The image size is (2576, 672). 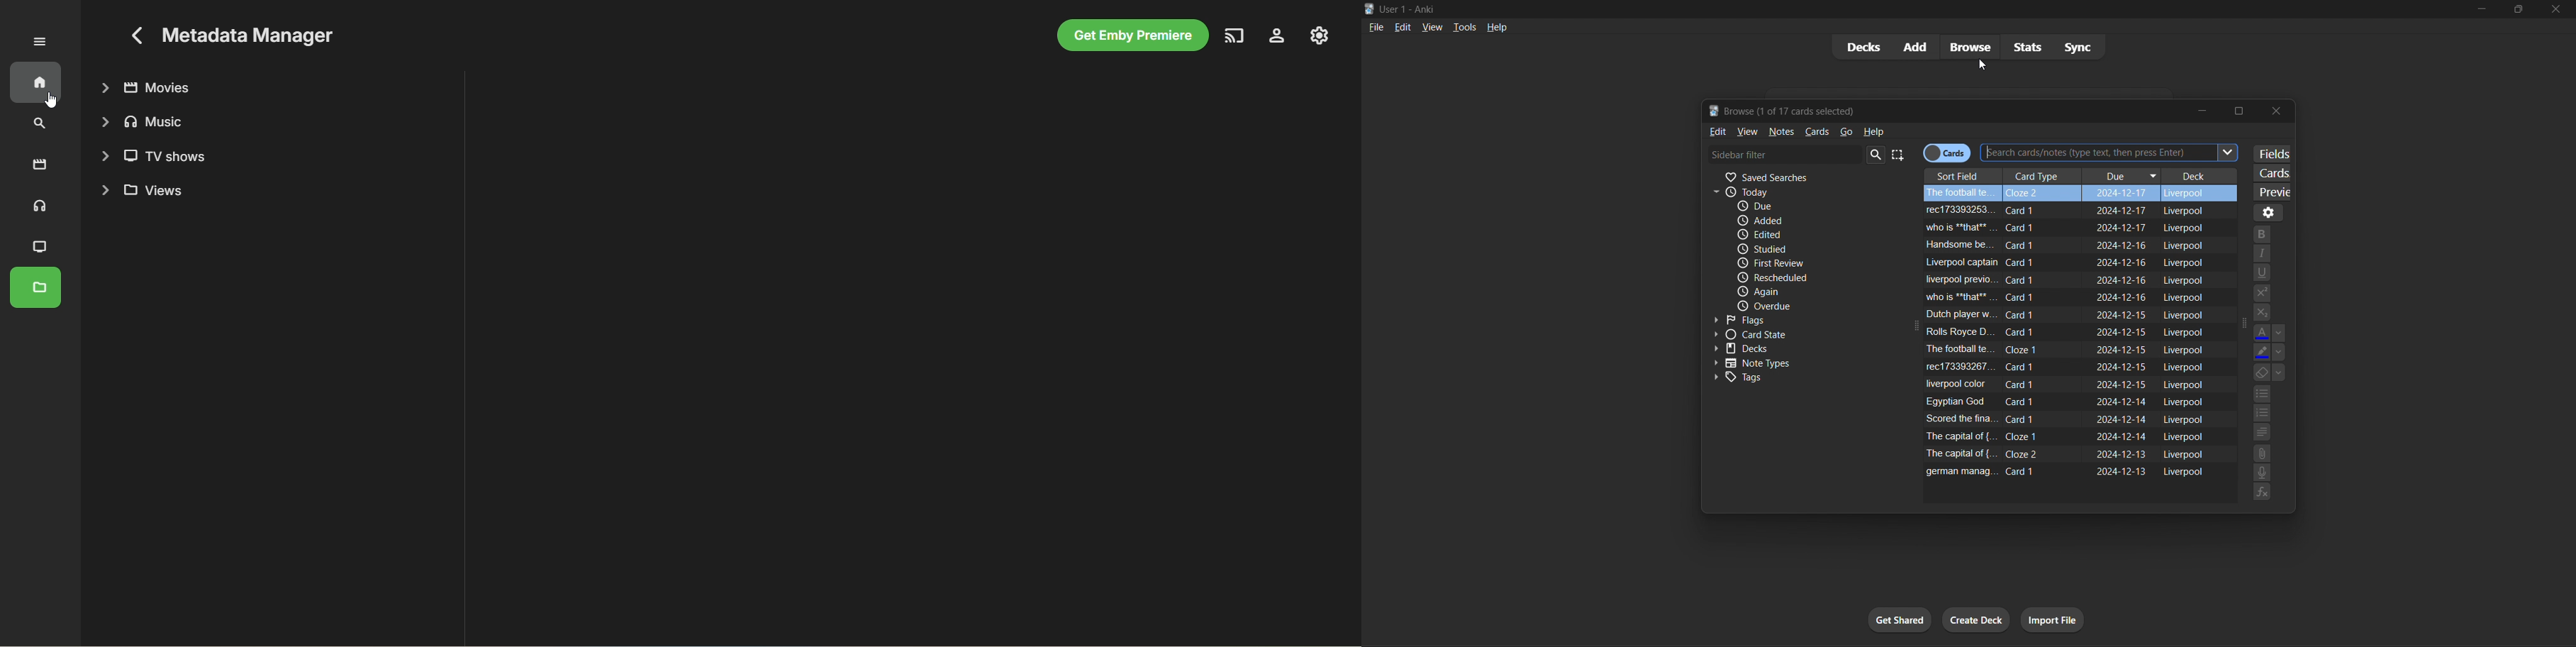 I want to click on tags filter, so click(x=1790, y=377).